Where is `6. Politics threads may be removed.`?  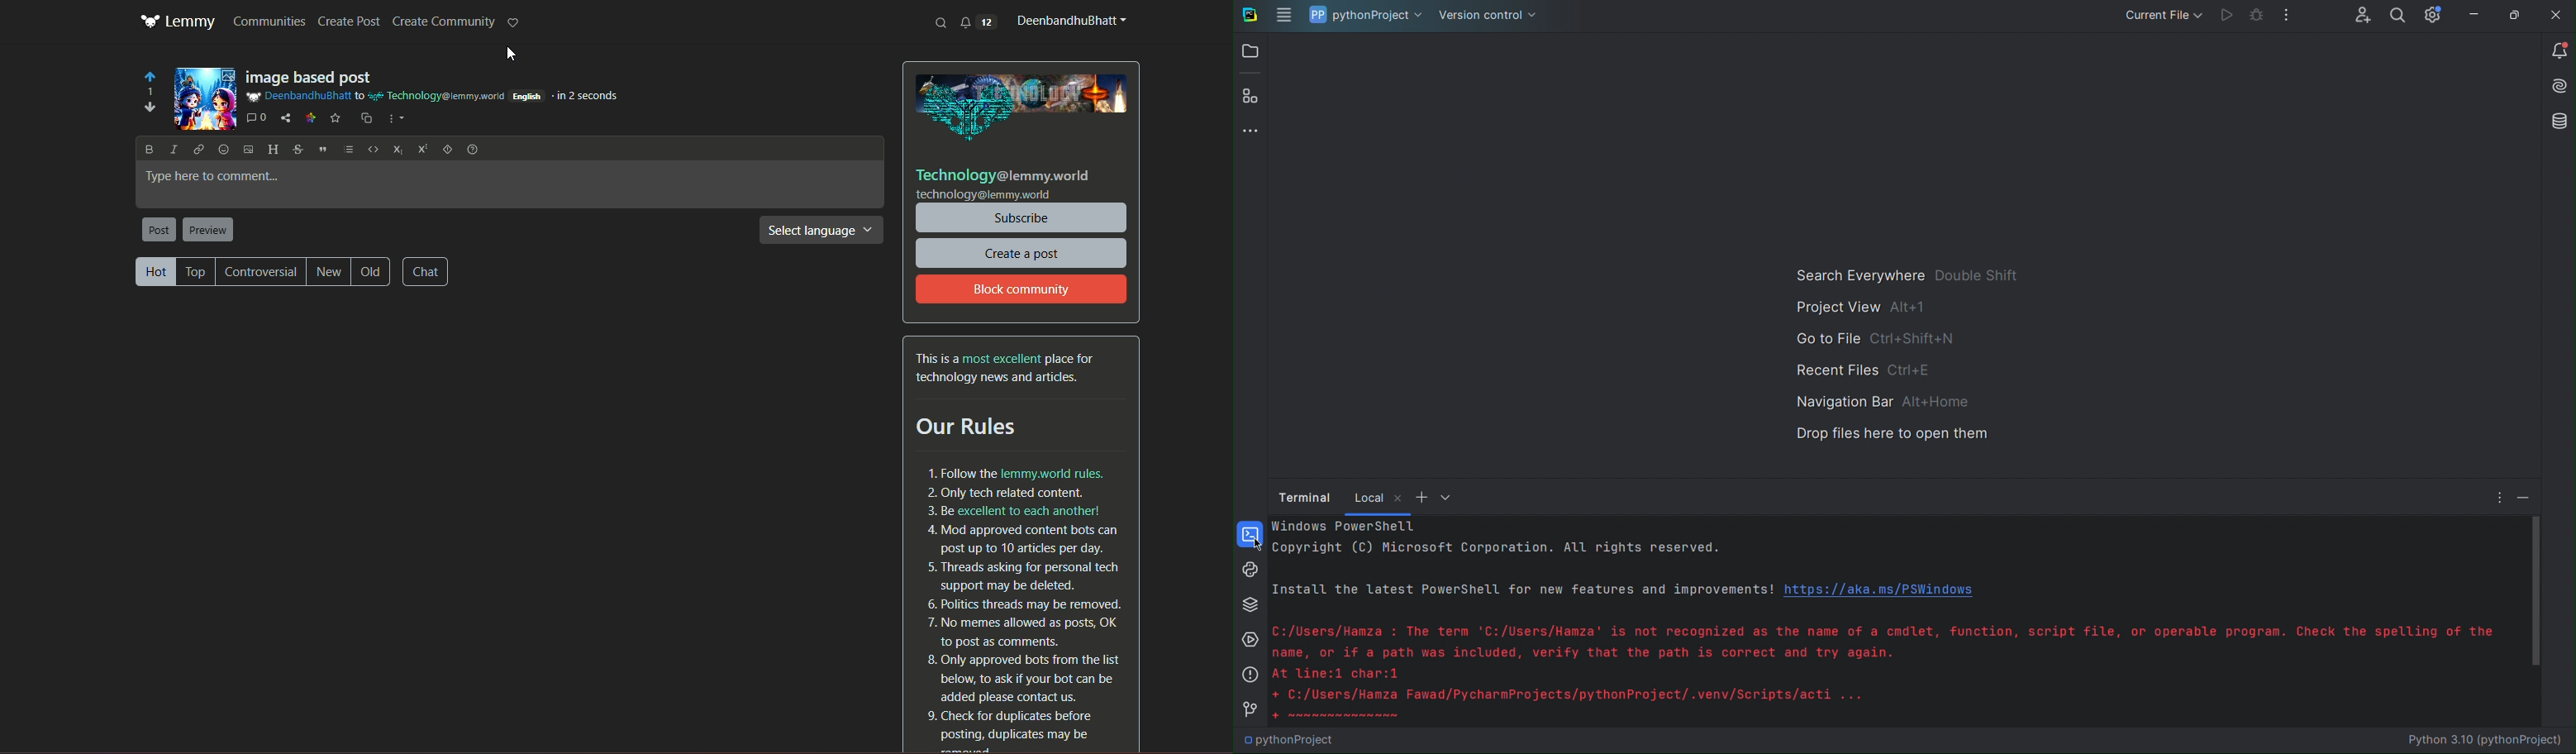
6. Politics threads may be removed. is located at coordinates (1021, 604).